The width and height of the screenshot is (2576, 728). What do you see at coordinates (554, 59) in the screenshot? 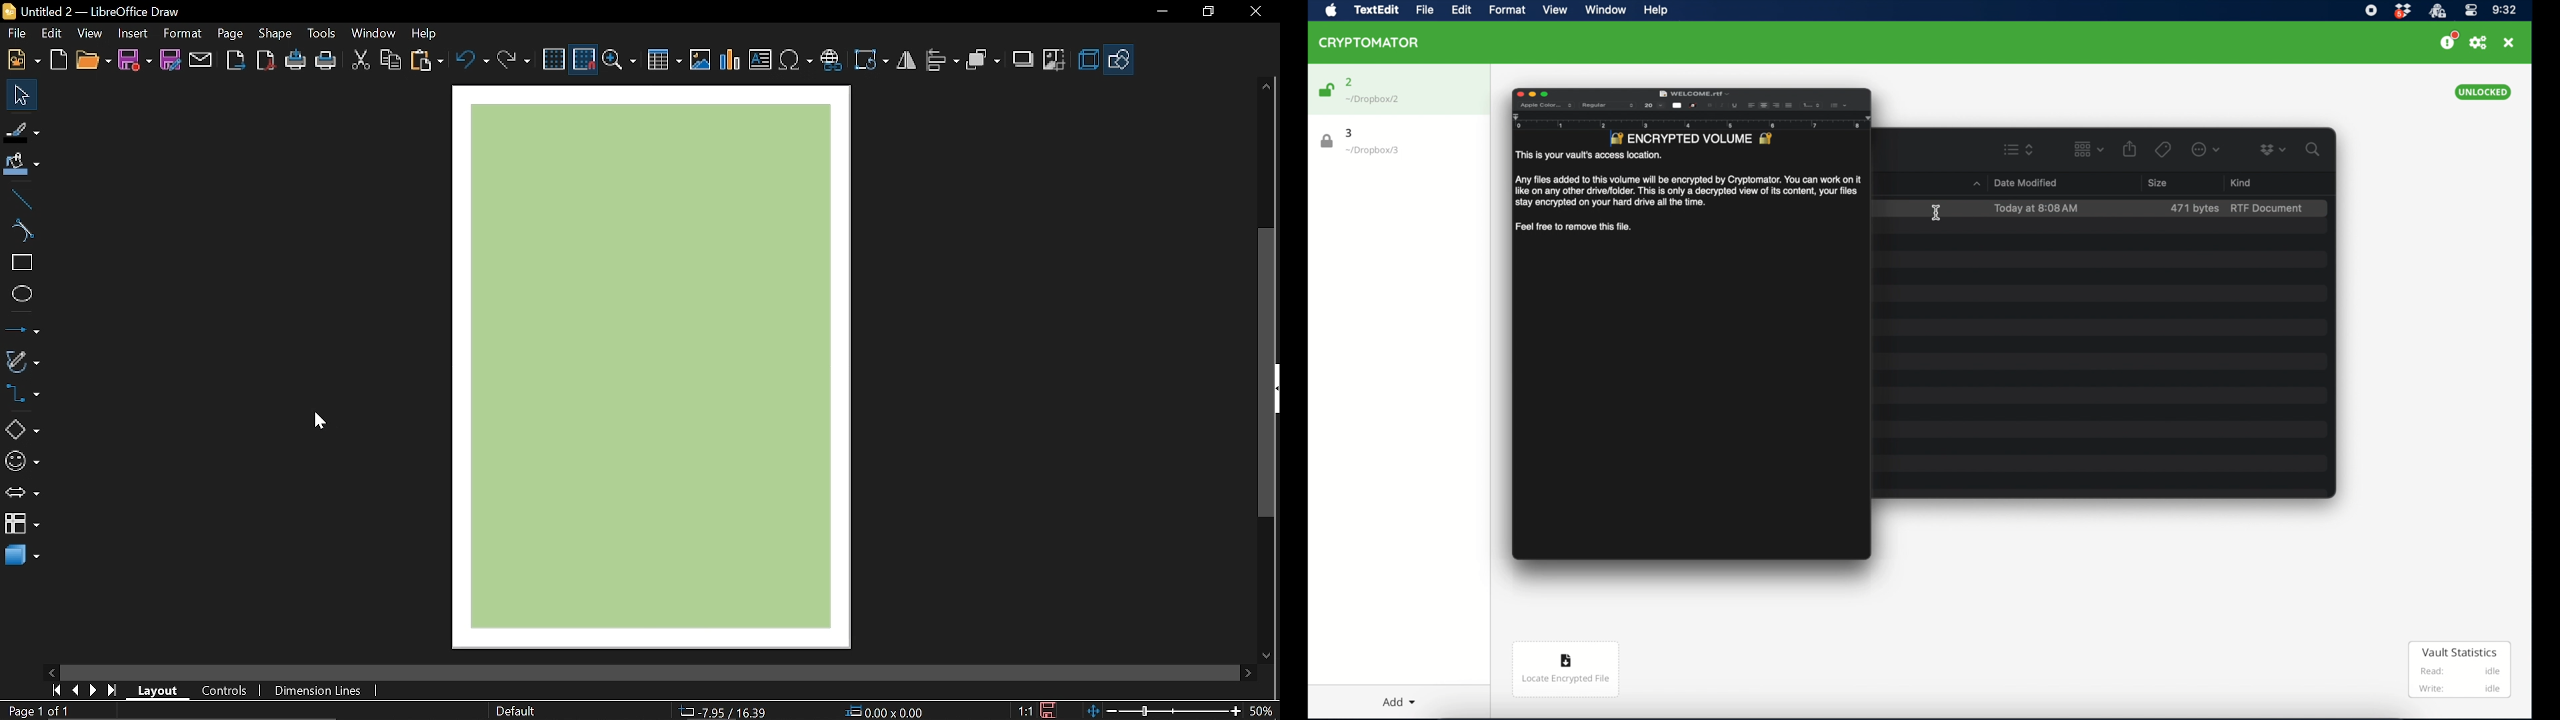
I see `grid` at bounding box center [554, 59].